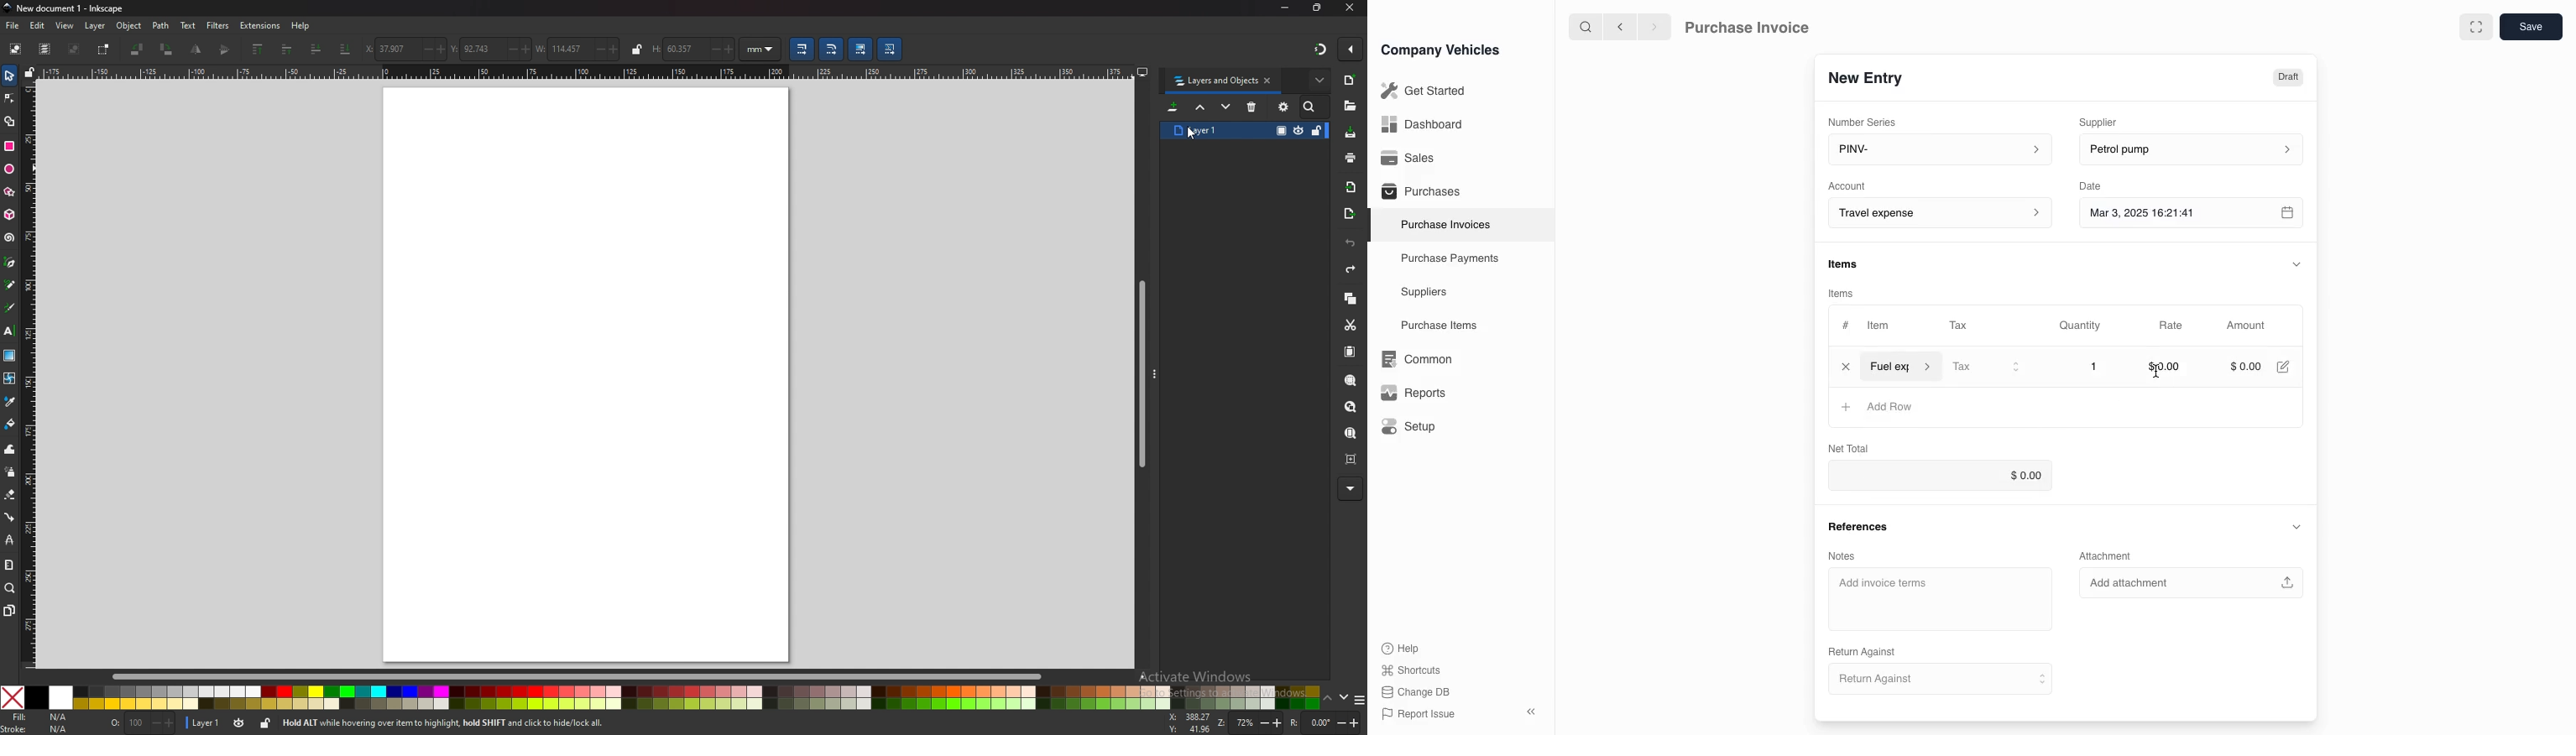 This screenshot has height=756, width=2576. Describe the element at coordinates (1941, 600) in the screenshot. I see `Add invoice terms` at that location.